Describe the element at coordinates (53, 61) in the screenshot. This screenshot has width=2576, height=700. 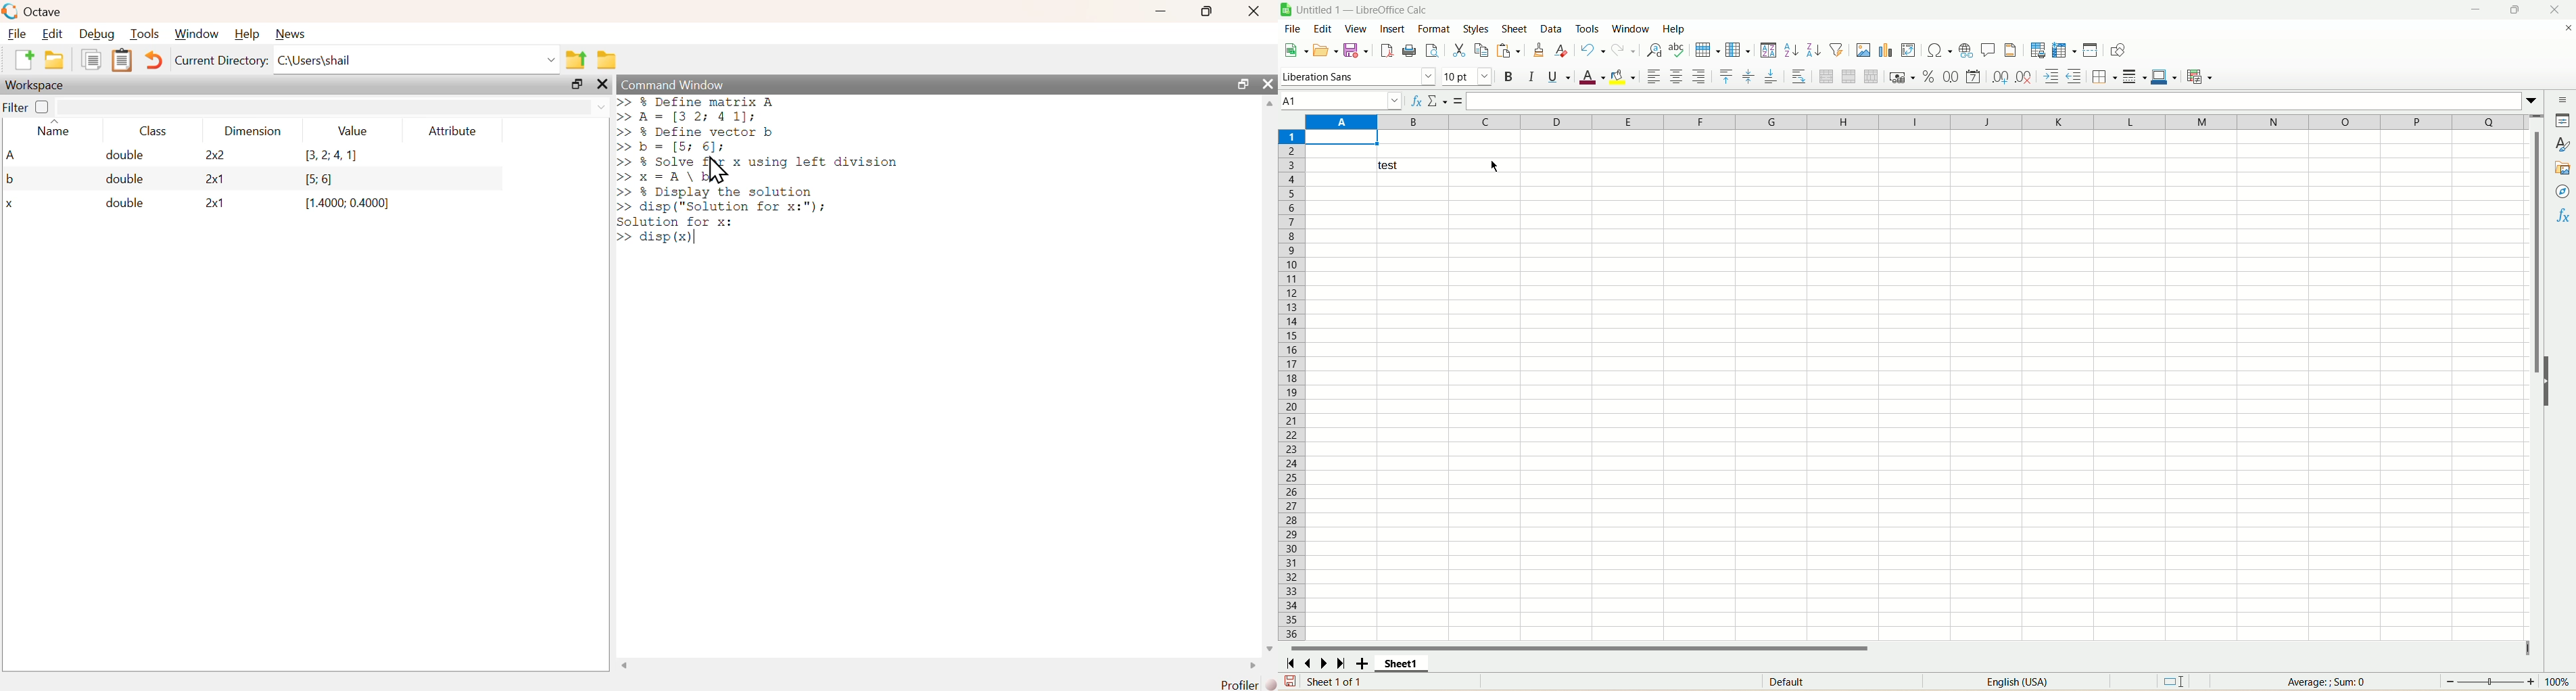
I see `open an existing file in editor` at that location.